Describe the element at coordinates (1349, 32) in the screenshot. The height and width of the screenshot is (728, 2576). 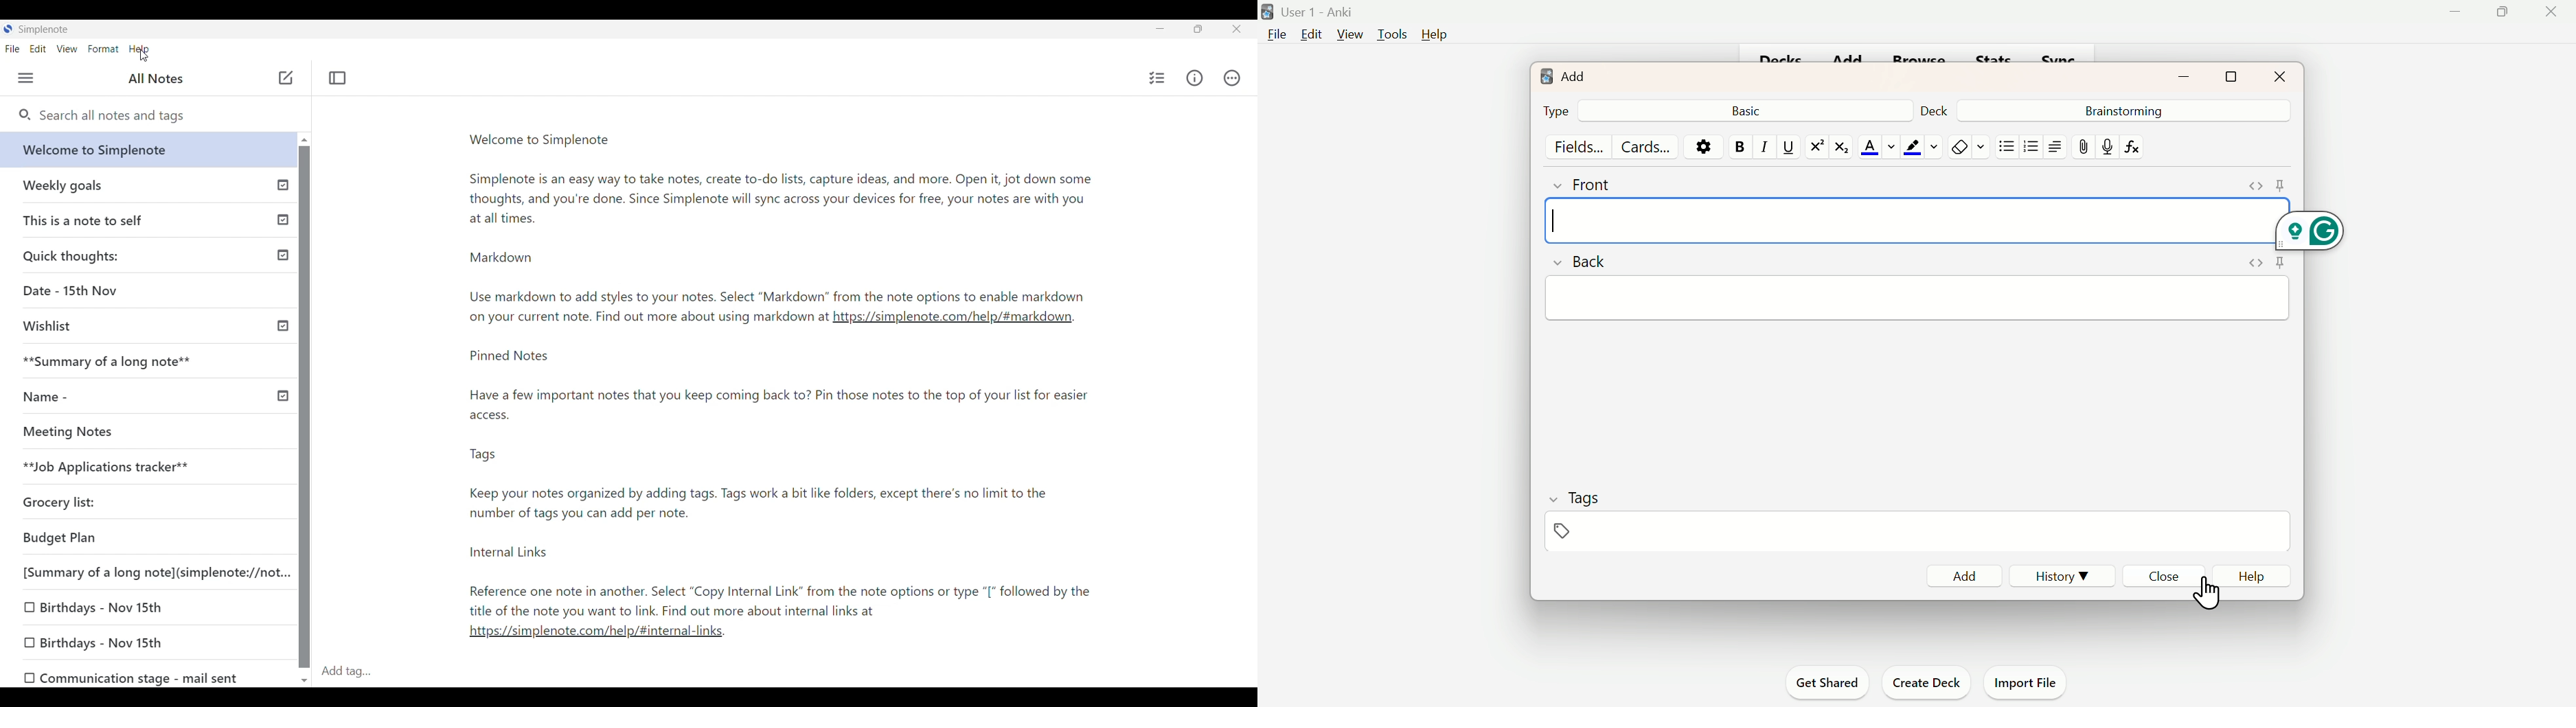
I see `` at that location.